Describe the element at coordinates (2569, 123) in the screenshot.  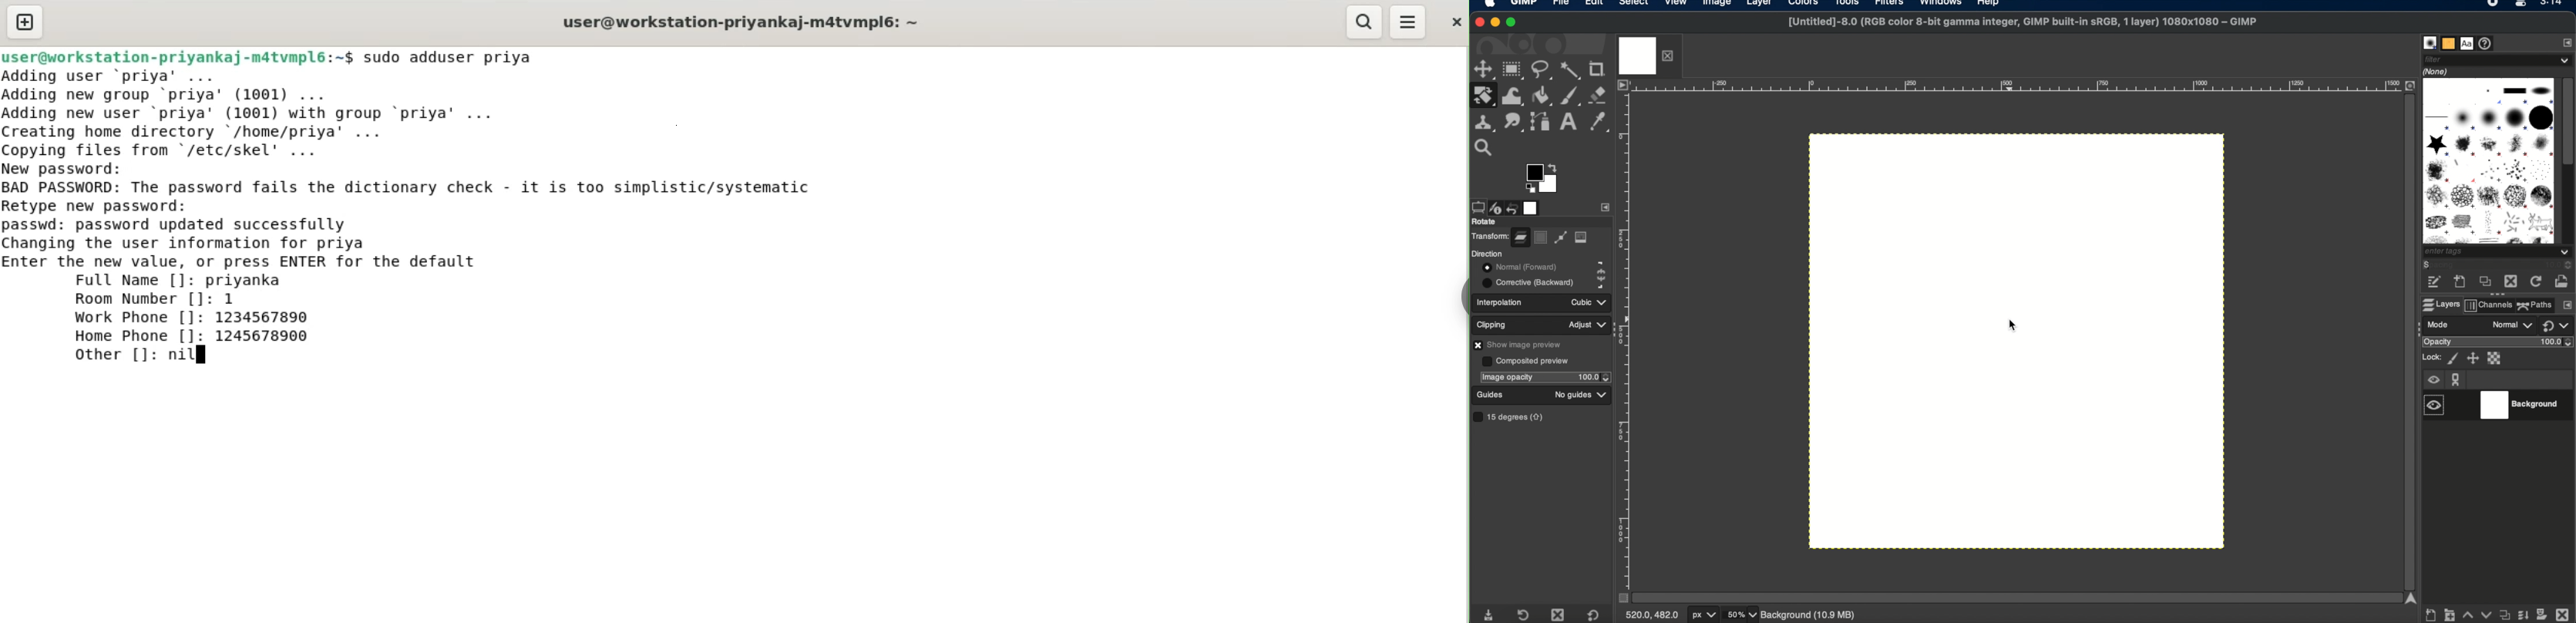
I see `scroll box` at that location.